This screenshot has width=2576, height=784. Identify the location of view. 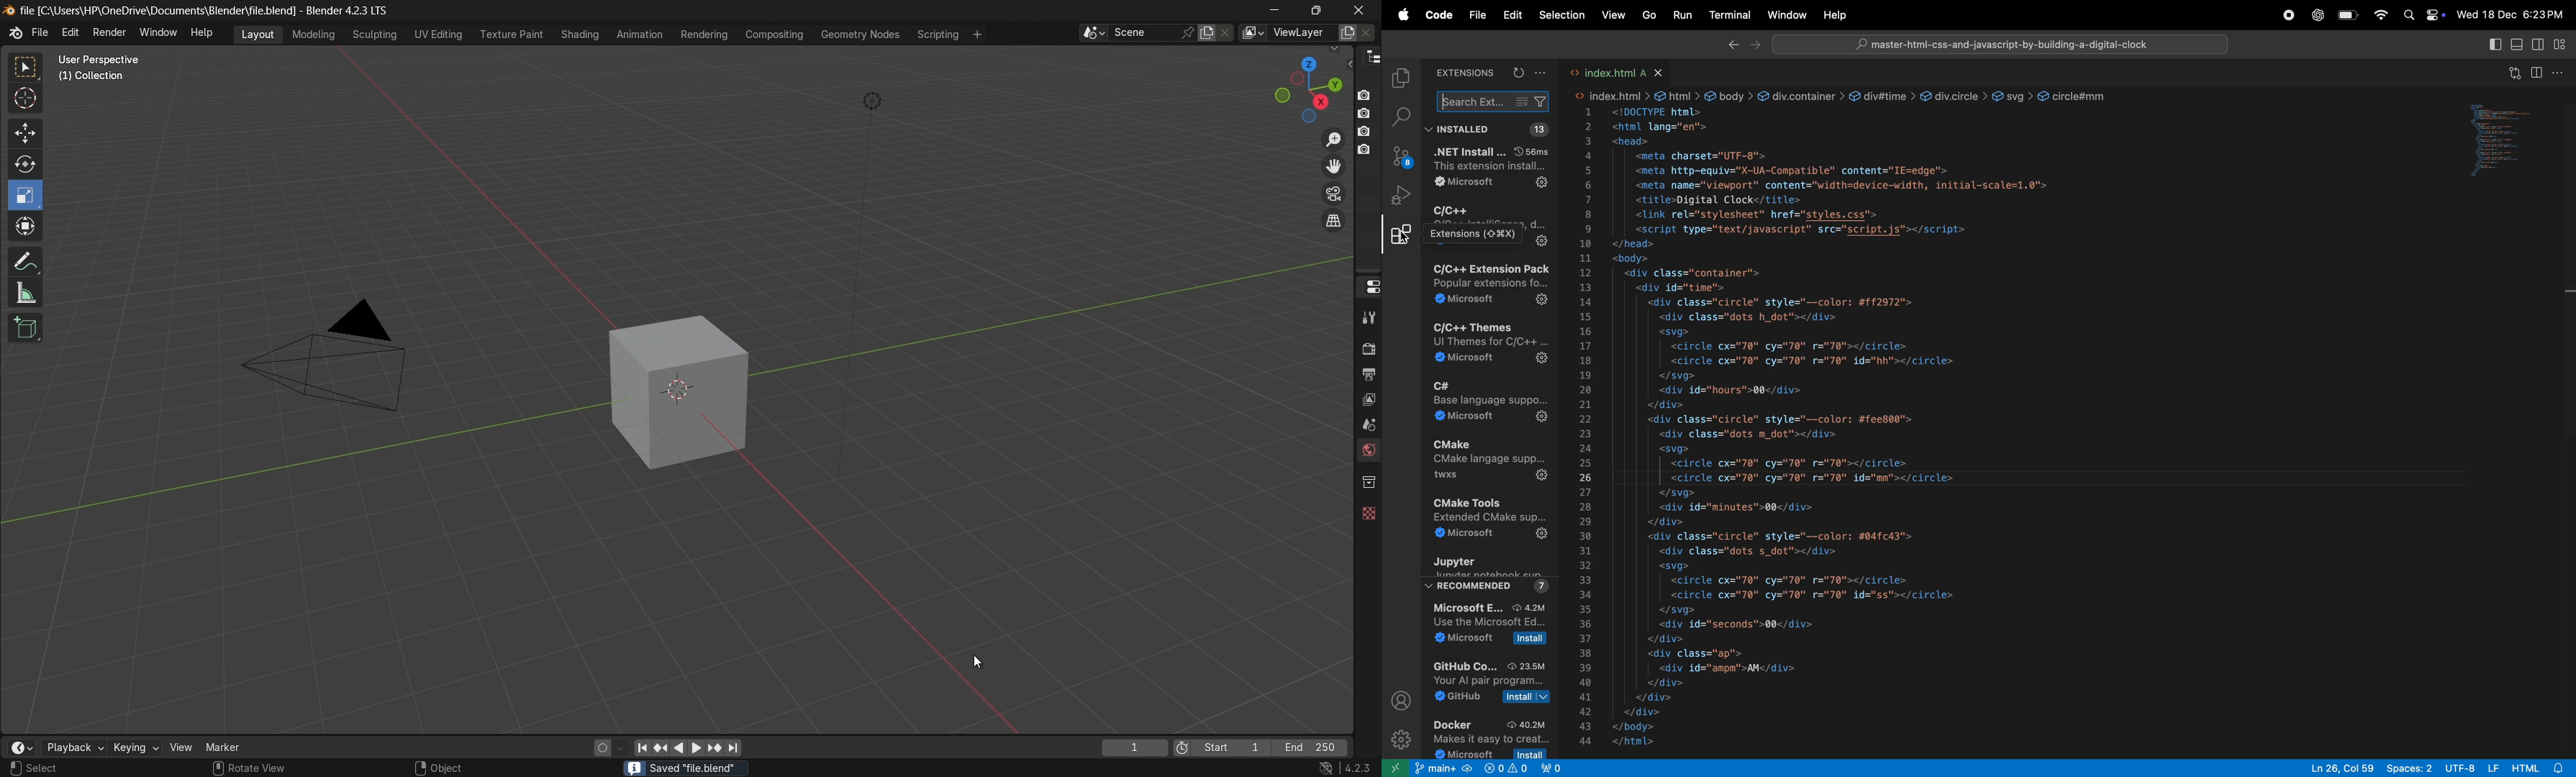
(1611, 15).